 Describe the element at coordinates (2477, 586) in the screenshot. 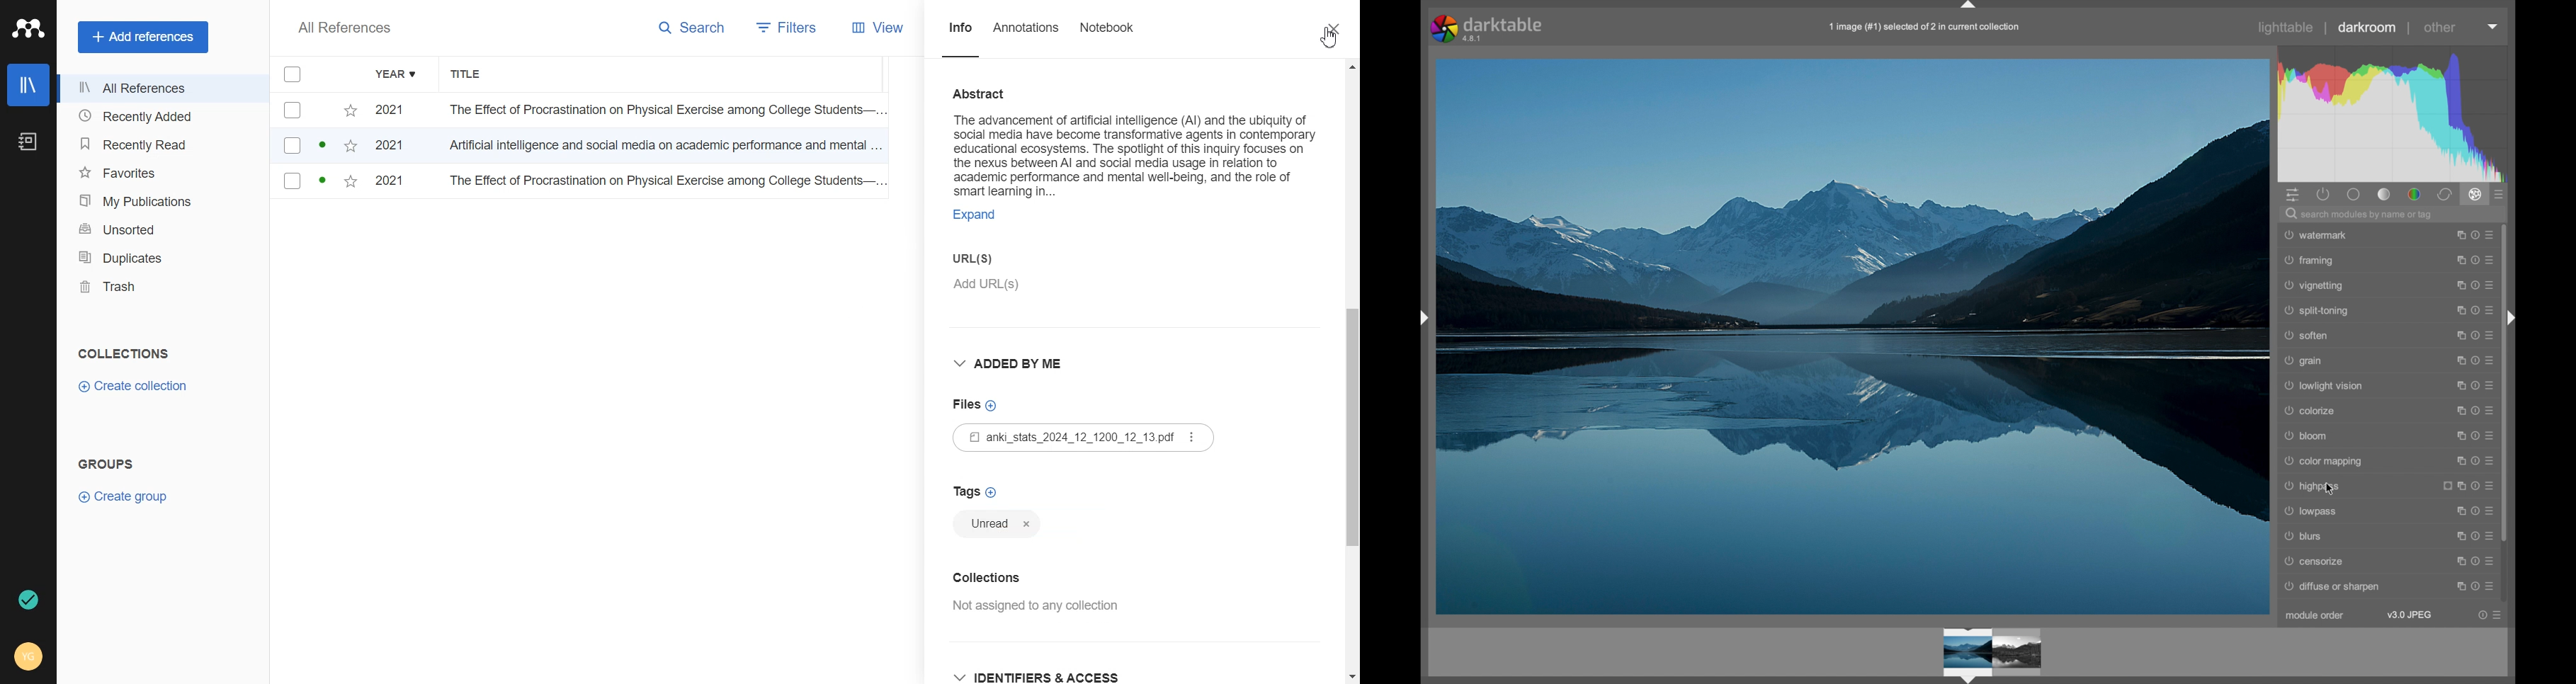

I see `more options` at that location.